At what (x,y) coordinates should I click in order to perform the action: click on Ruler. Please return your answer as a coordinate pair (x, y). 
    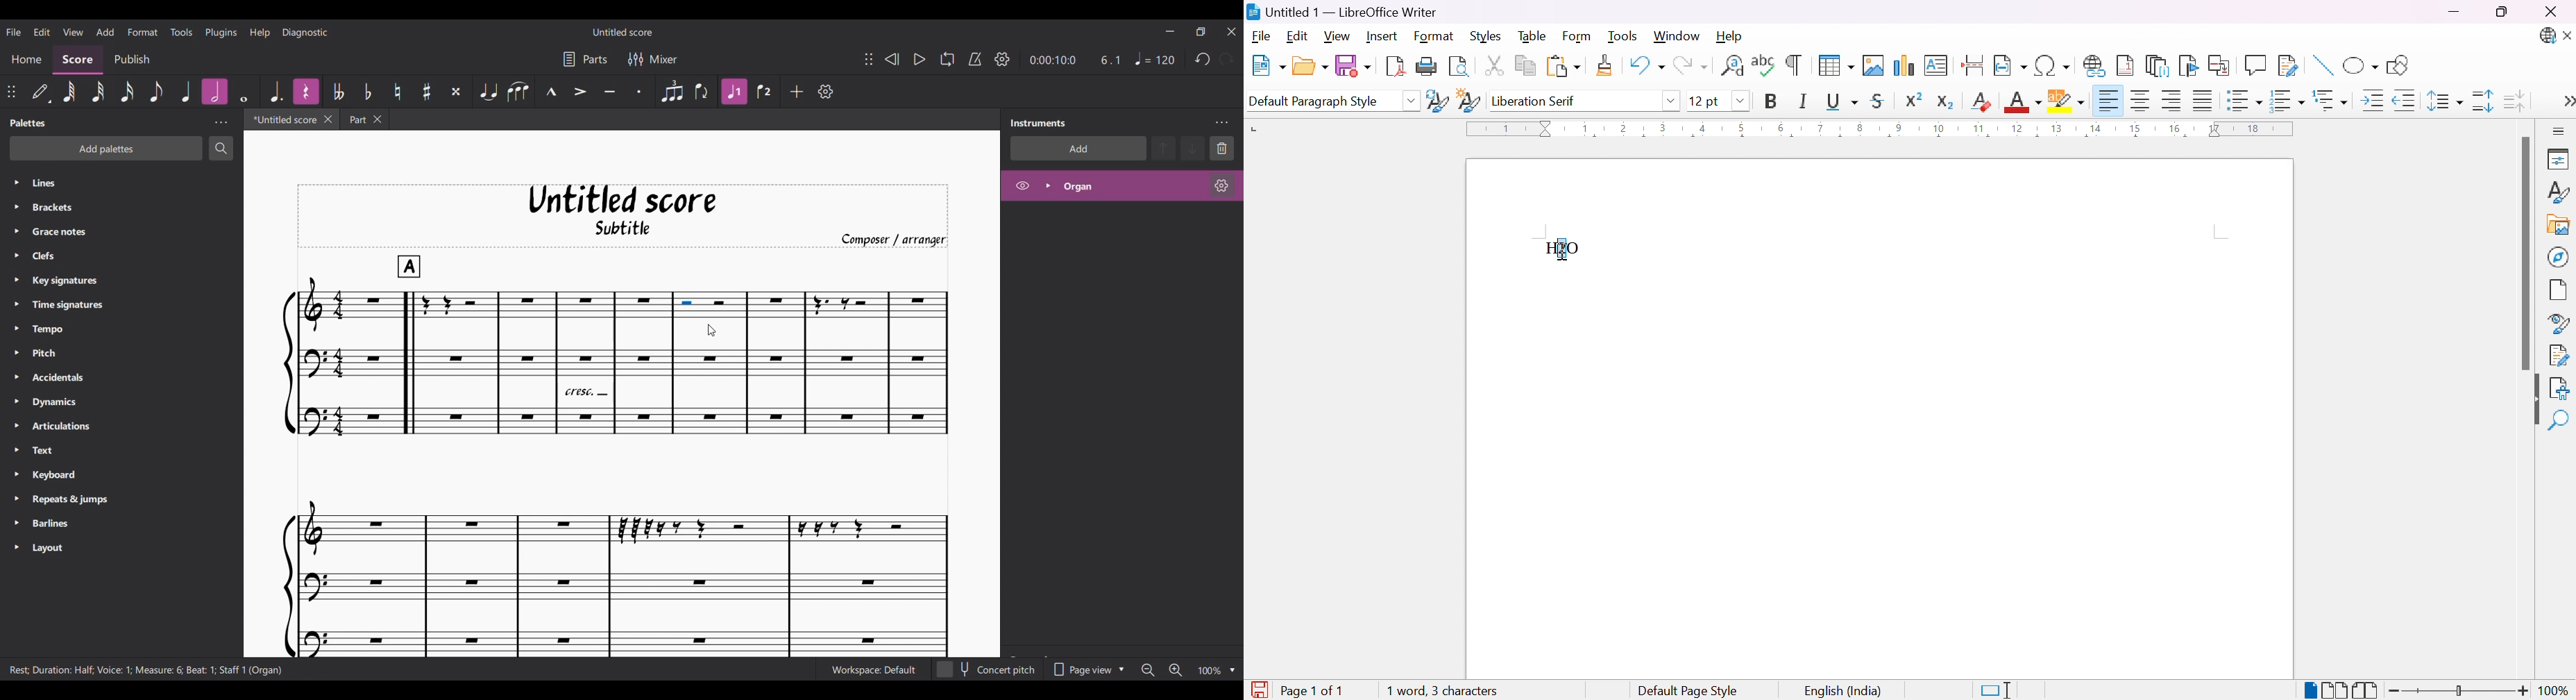
    Looking at the image, I should click on (1885, 129).